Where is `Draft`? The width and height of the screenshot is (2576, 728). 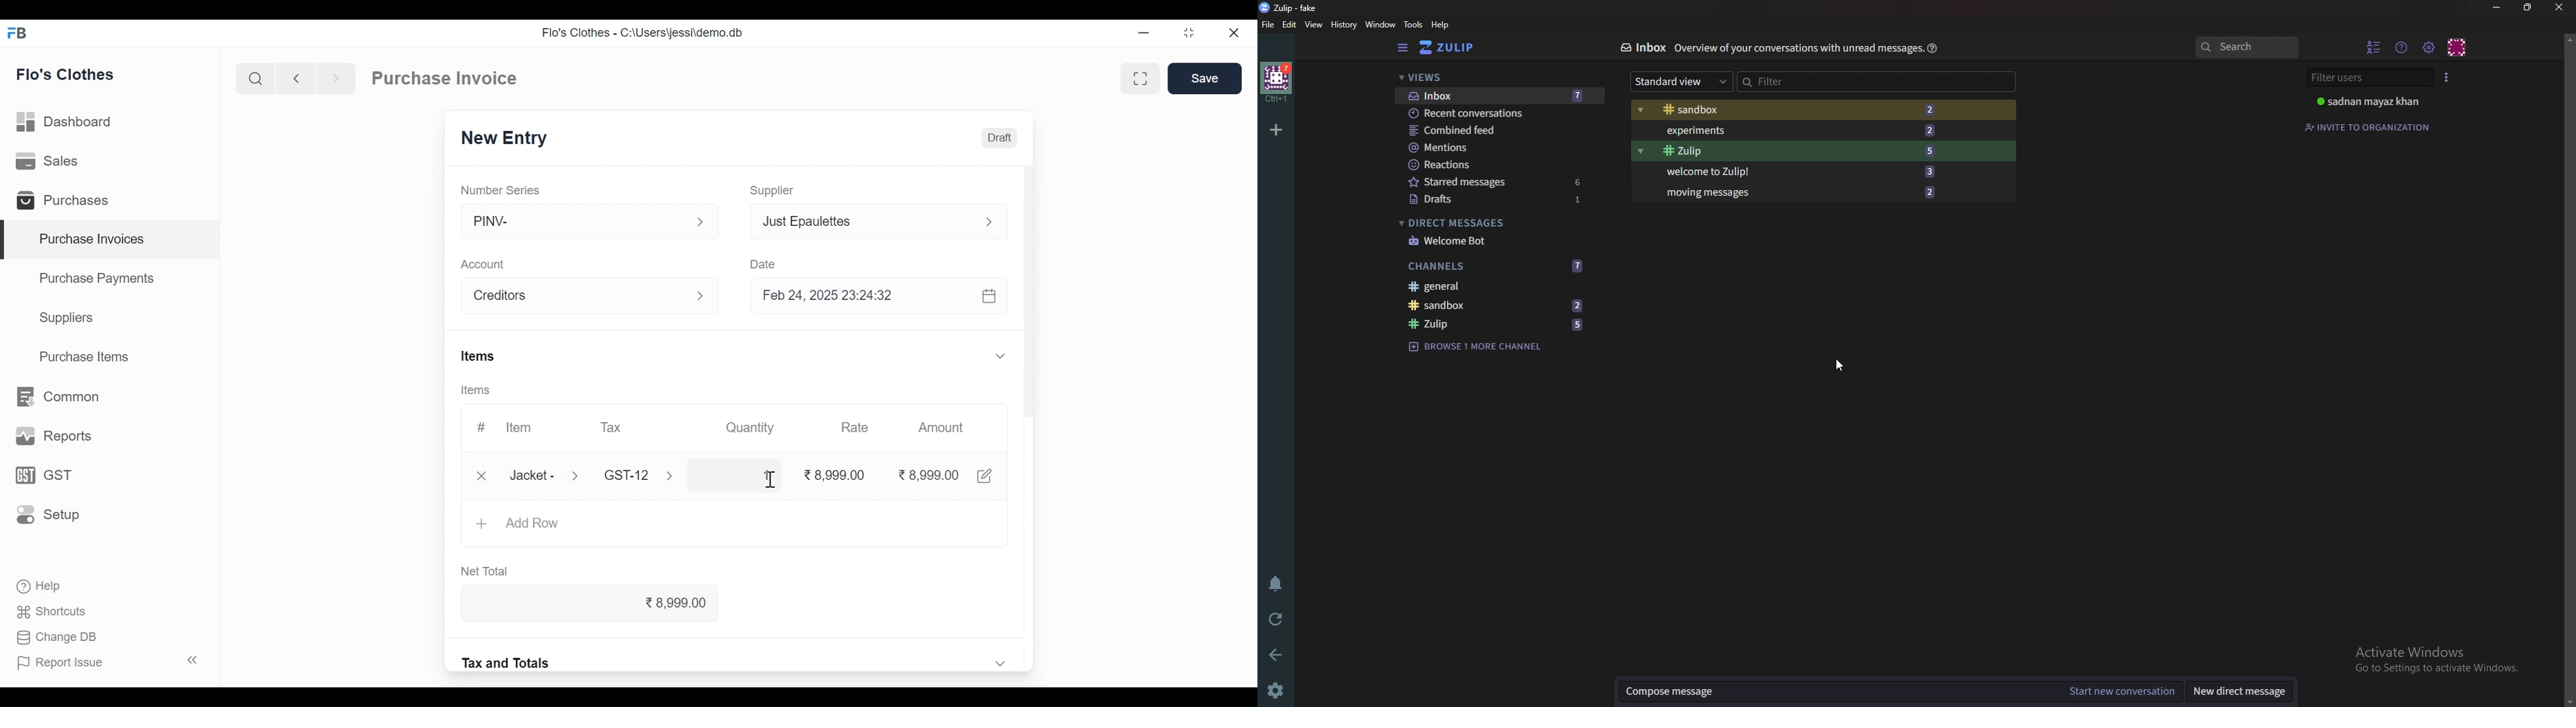 Draft is located at coordinates (999, 137).